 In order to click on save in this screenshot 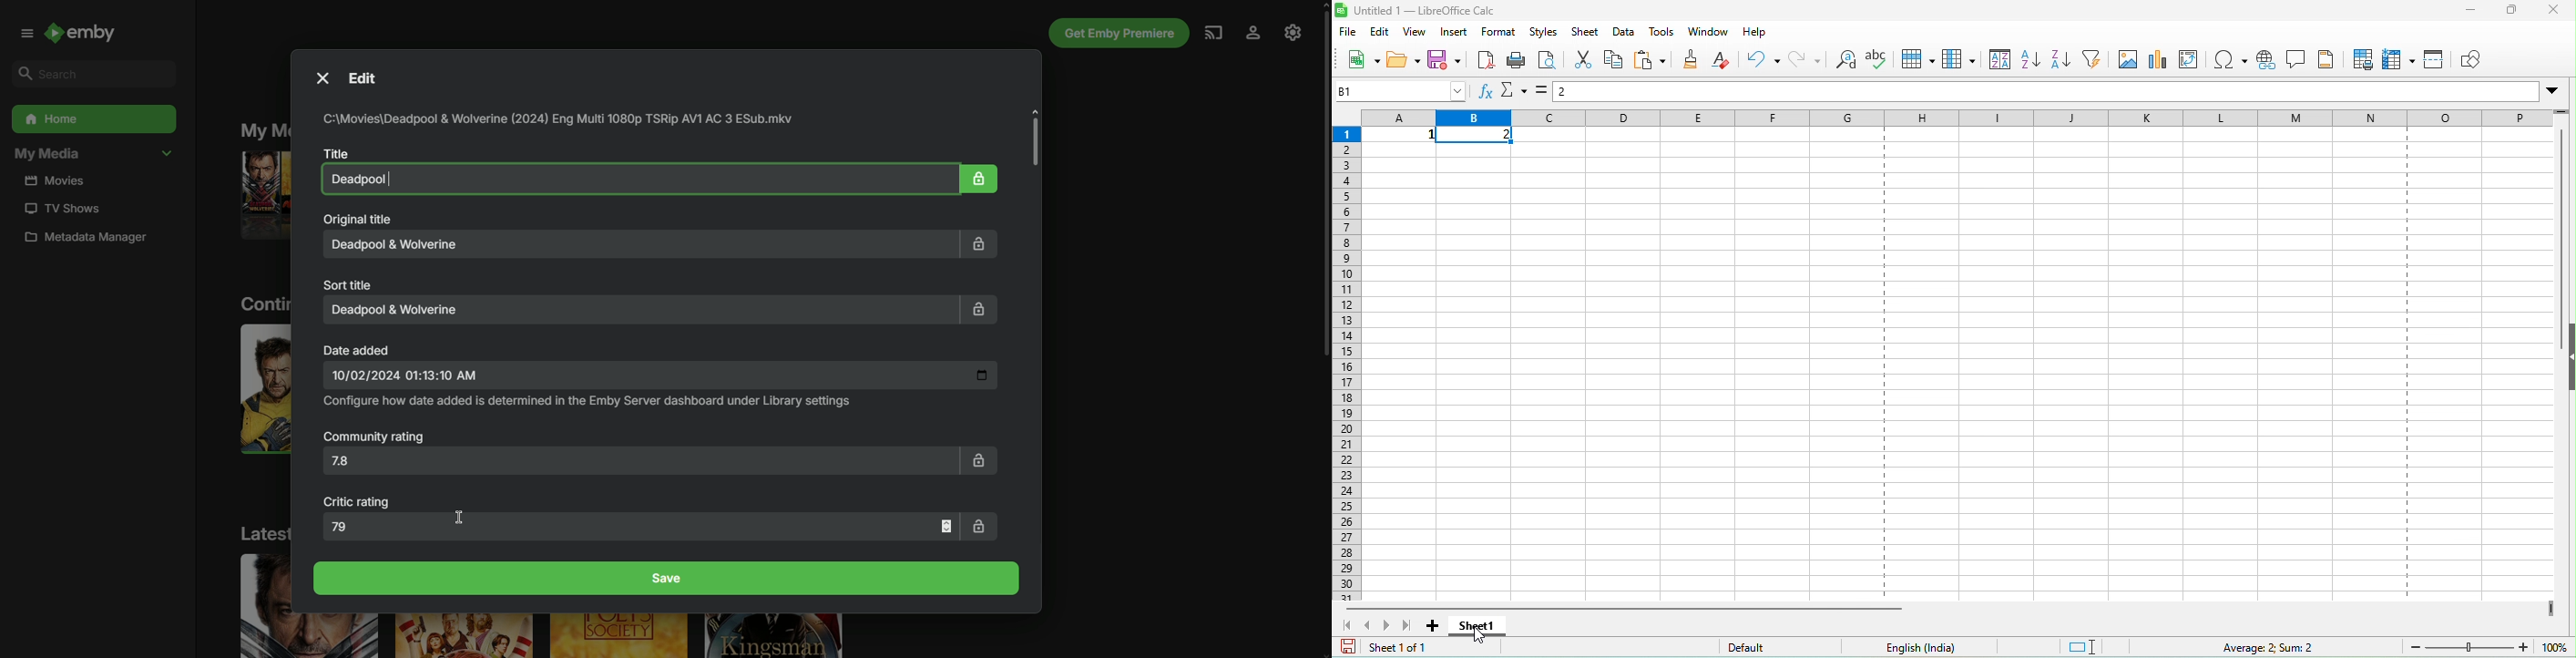, I will do `click(1446, 60)`.